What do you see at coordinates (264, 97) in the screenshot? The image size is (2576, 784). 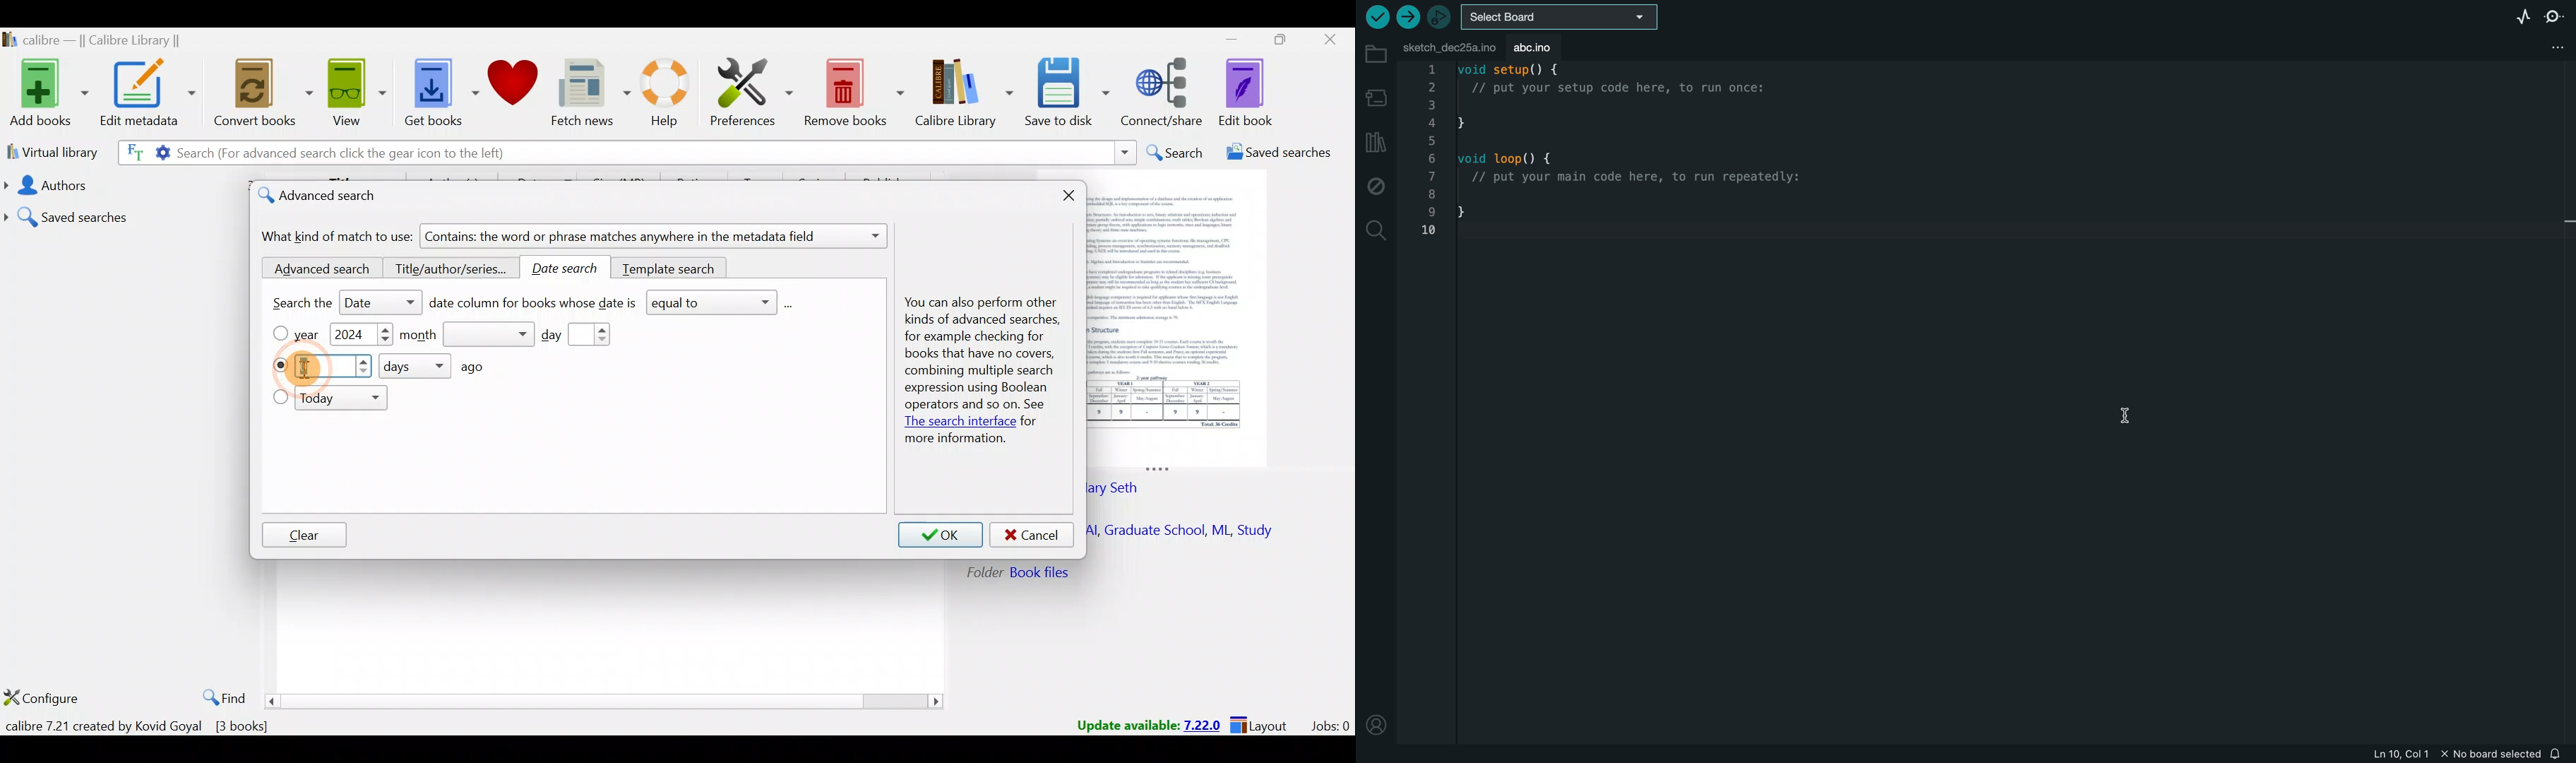 I see `Convert books` at bounding box center [264, 97].